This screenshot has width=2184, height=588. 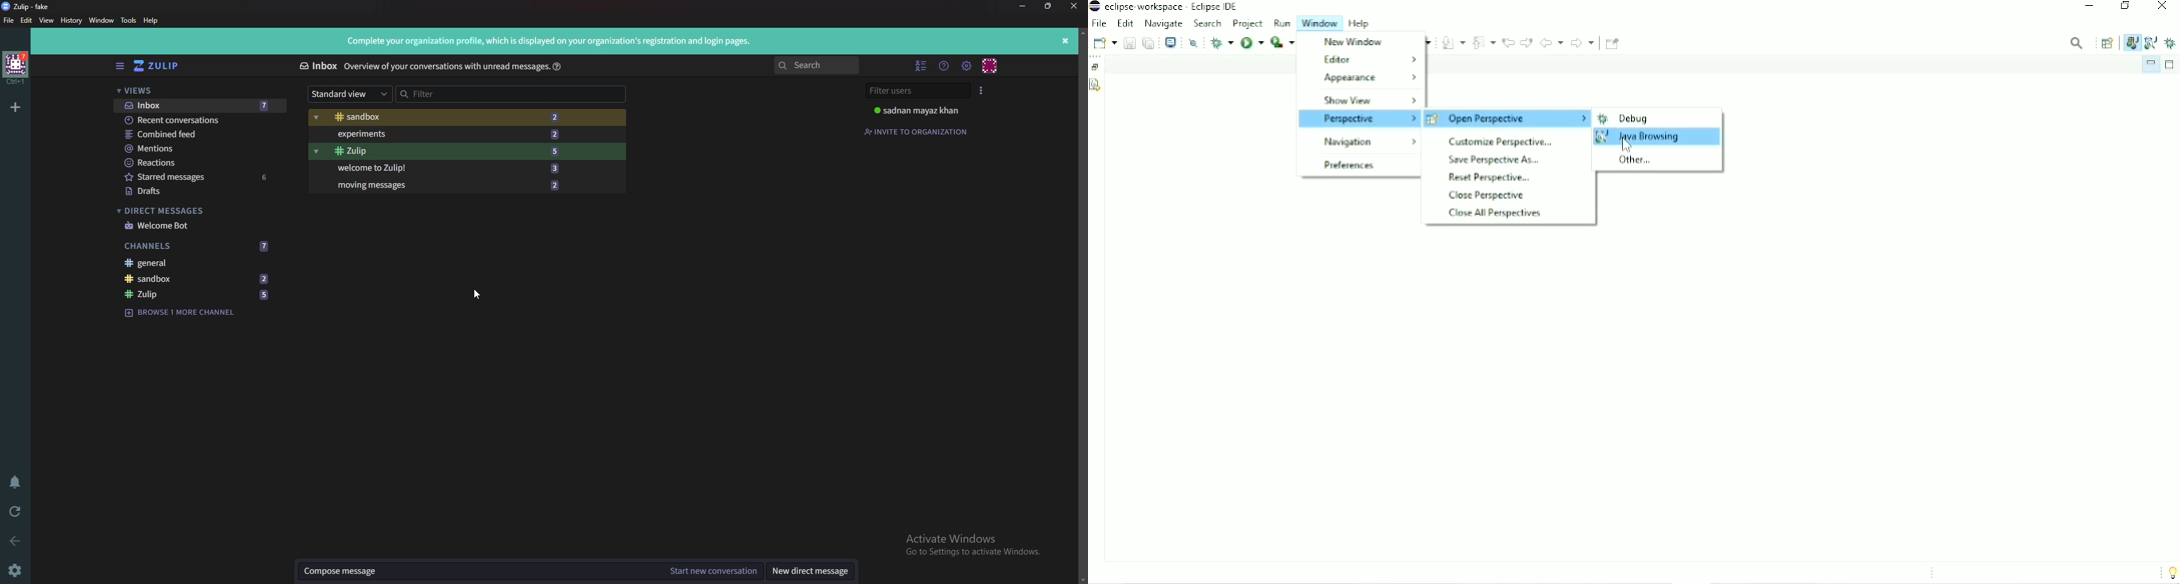 I want to click on Zulip, so click(x=456, y=151).